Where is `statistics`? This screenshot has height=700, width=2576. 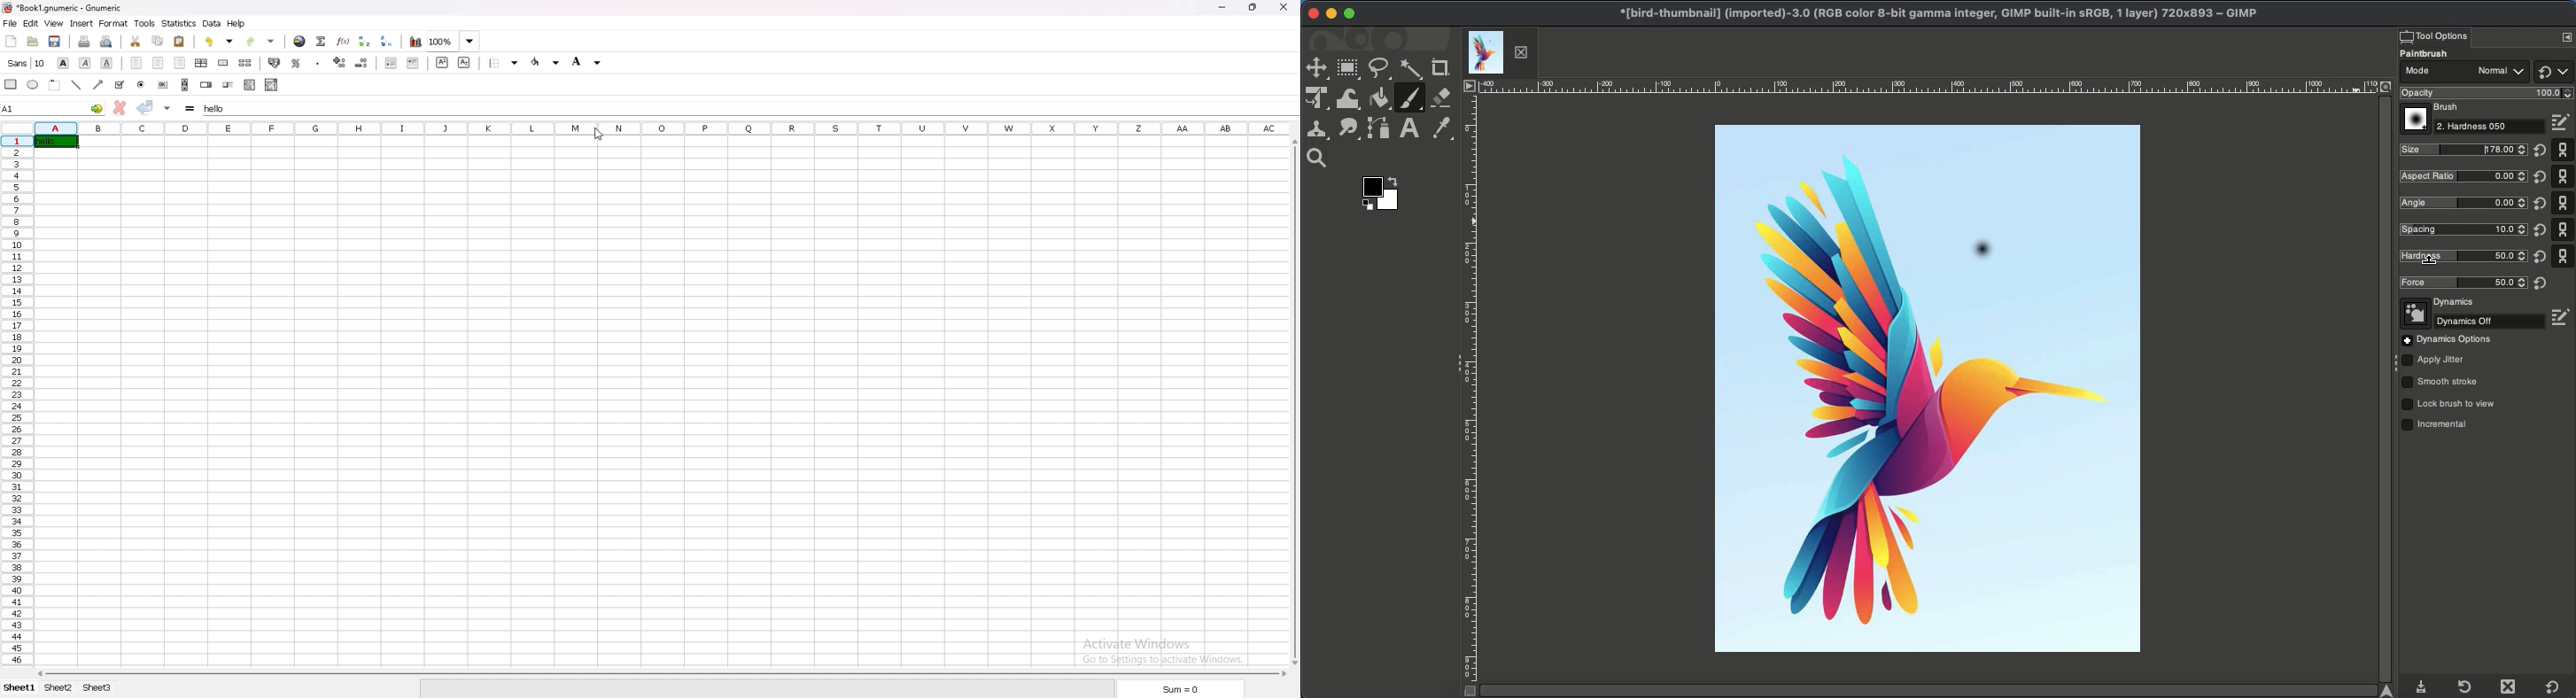
statistics is located at coordinates (179, 23).